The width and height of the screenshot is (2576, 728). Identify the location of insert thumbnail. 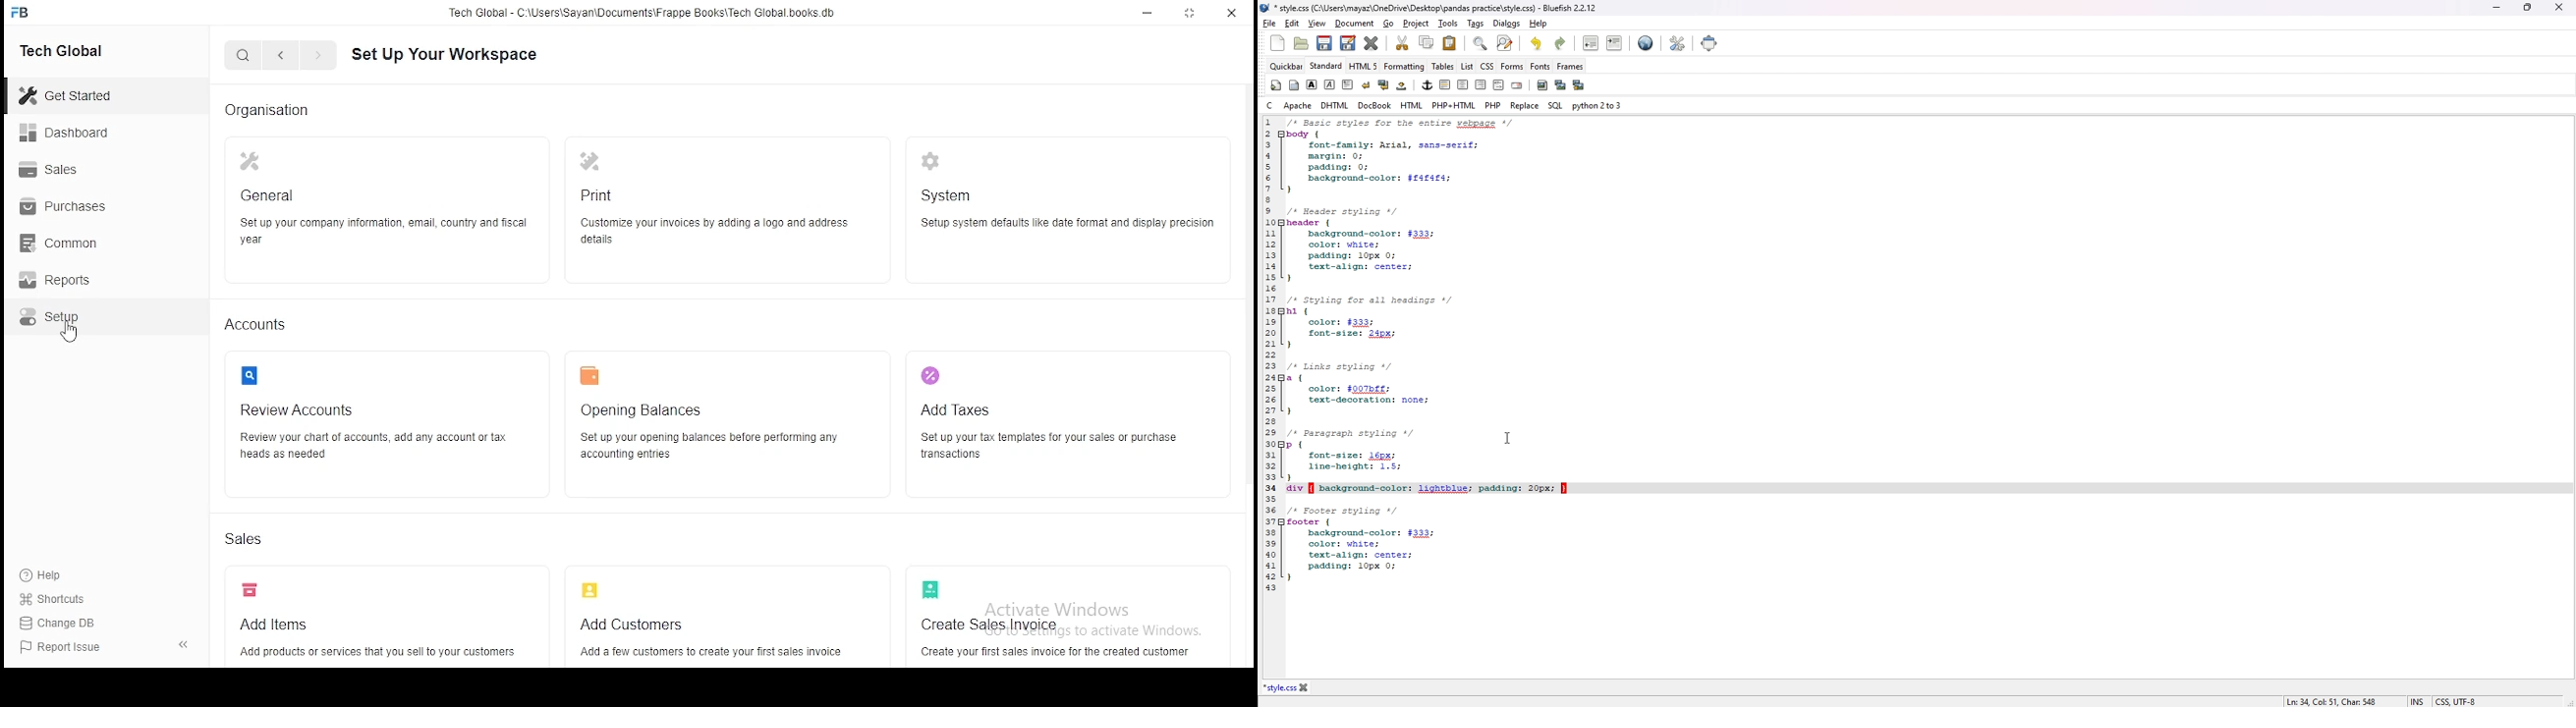
(1560, 86).